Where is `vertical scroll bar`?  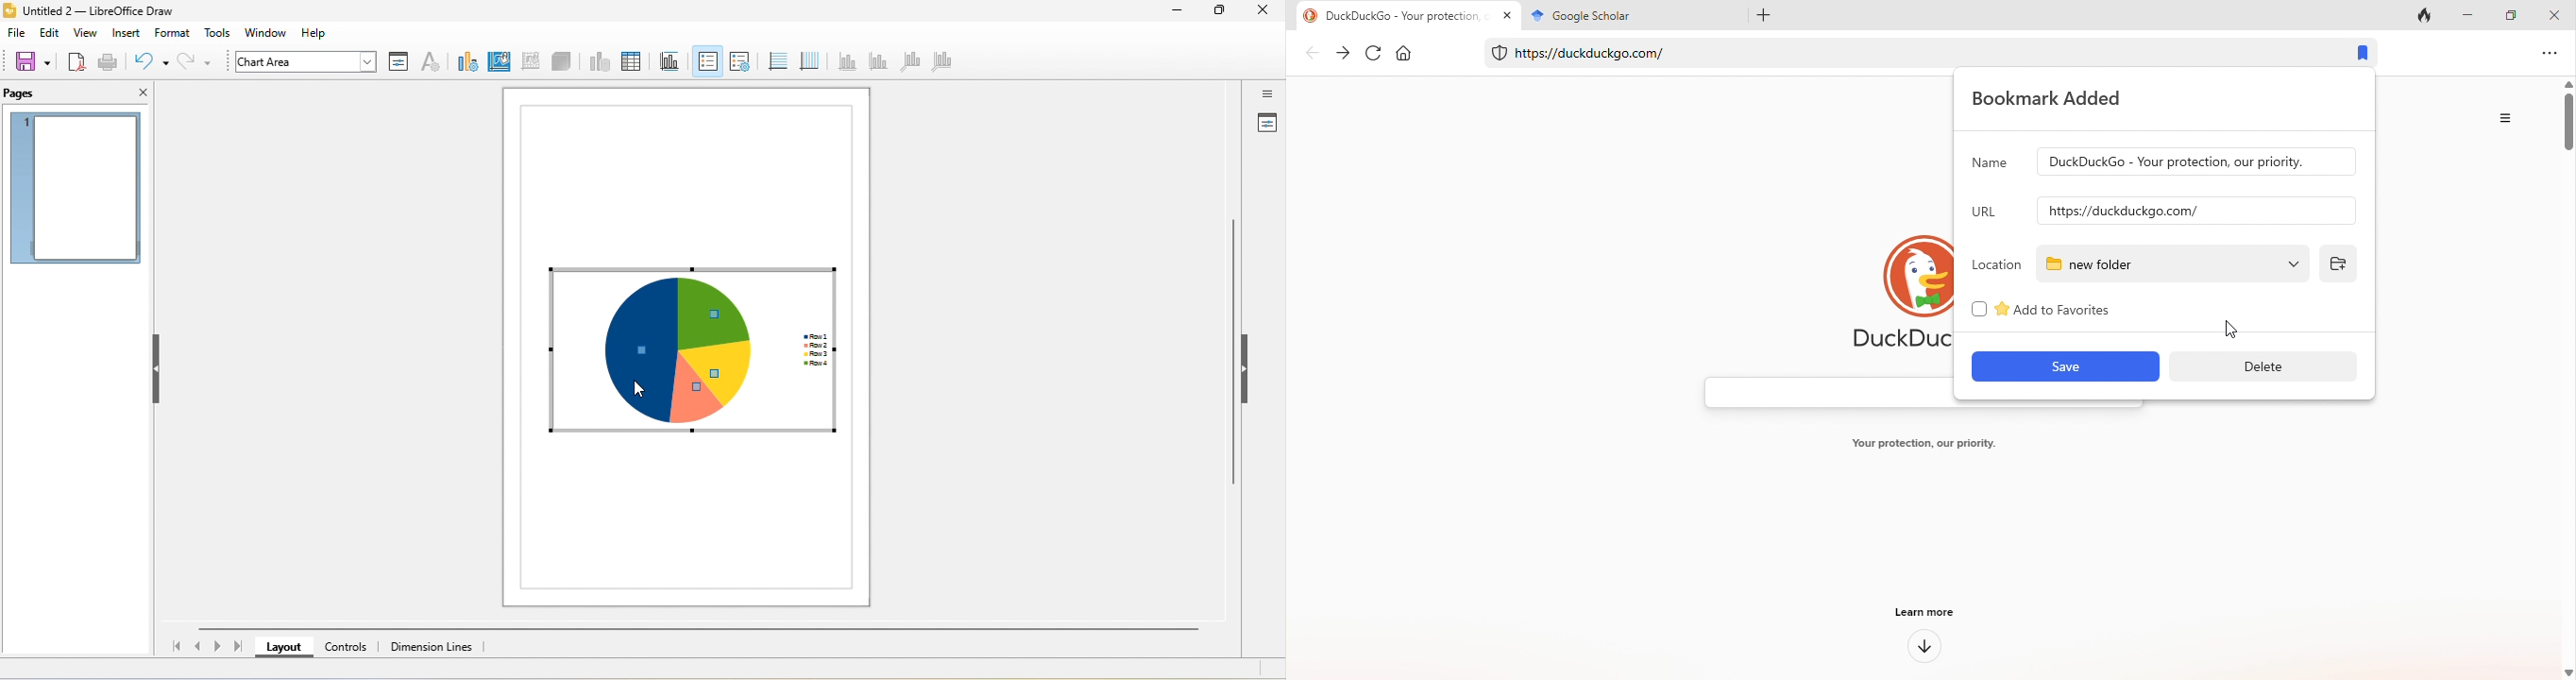
vertical scroll bar is located at coordinates (1234, 358).